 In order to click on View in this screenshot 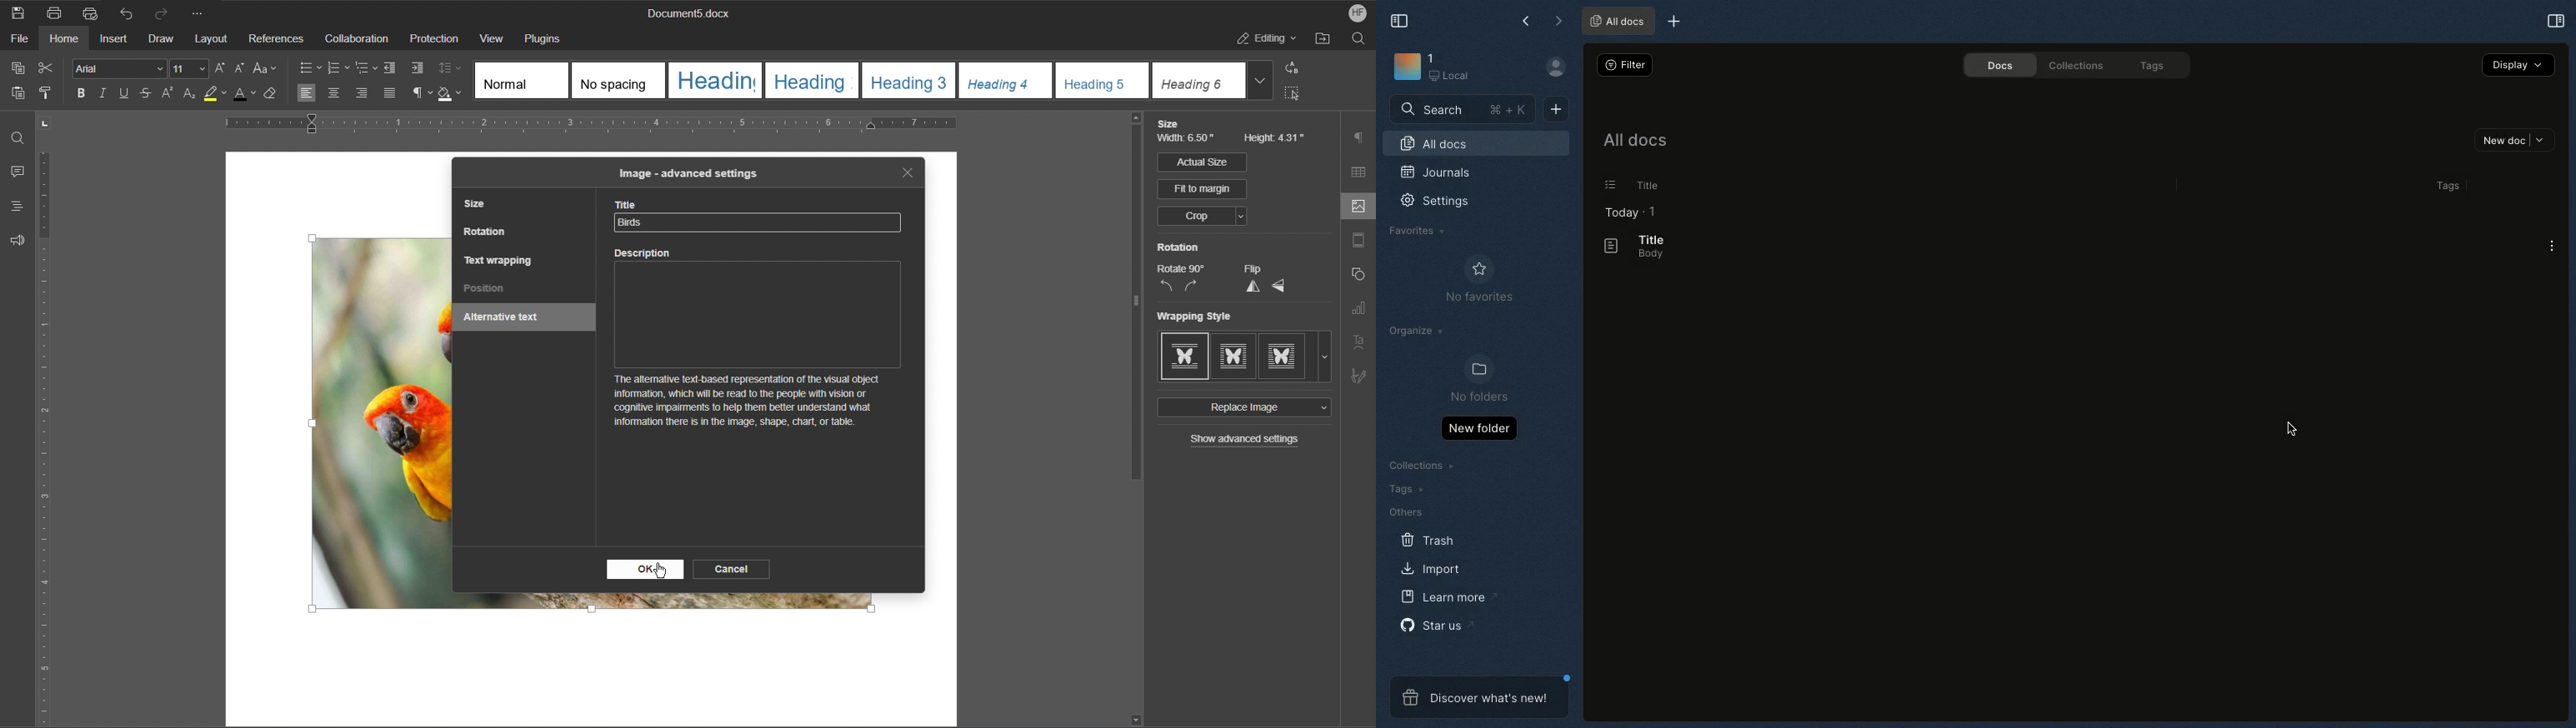, I will do `click(492, 37)`.